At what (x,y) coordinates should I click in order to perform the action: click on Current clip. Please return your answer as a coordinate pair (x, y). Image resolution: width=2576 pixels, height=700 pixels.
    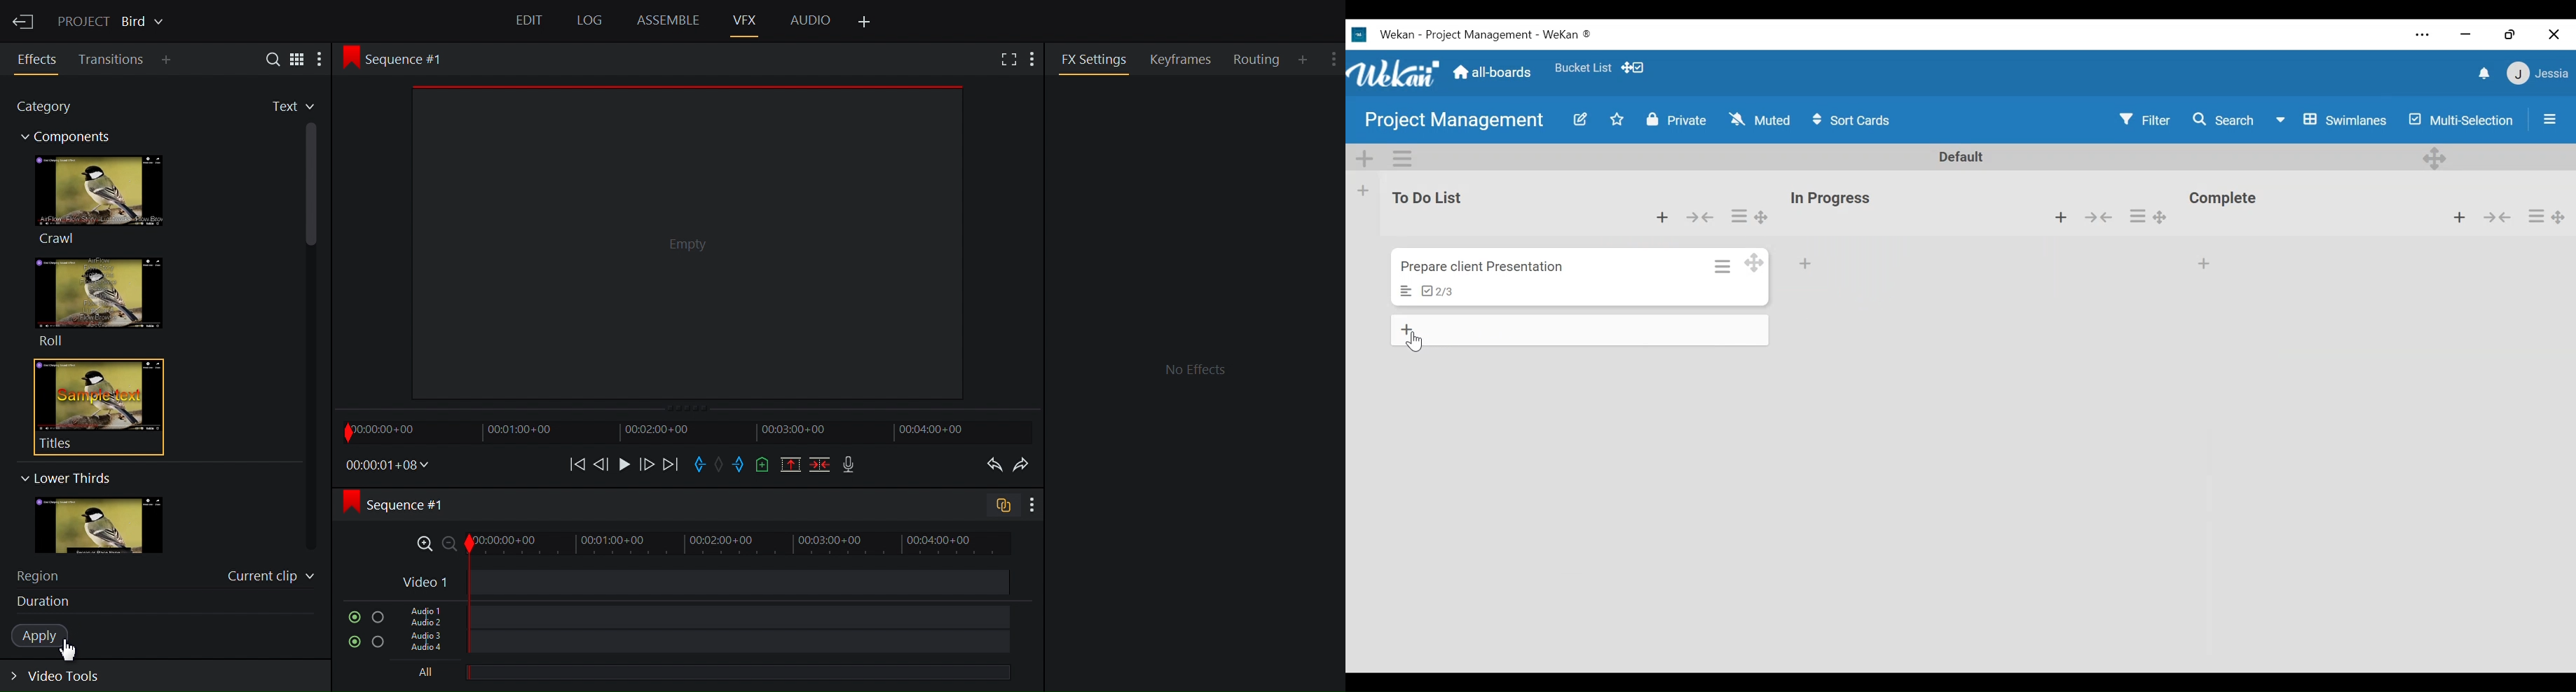
    Looking at the image, I should click on (271, 579).